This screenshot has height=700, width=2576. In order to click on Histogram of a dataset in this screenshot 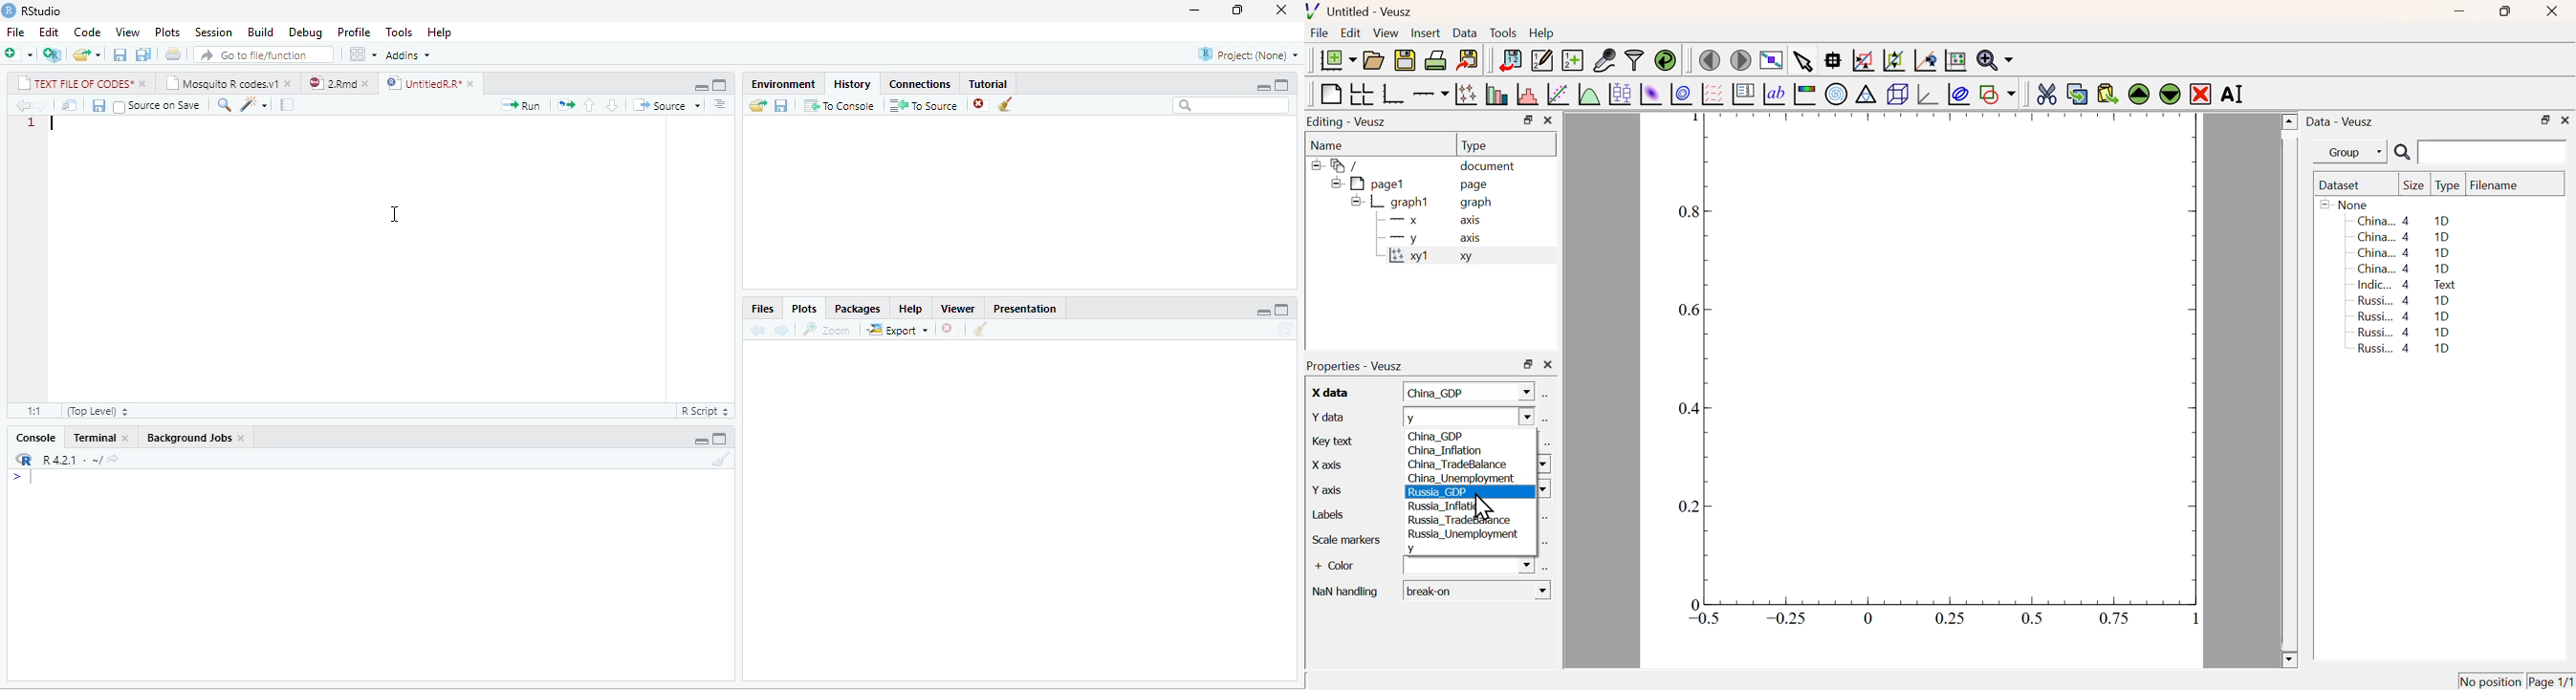, I will do `click(1528, 95)`.